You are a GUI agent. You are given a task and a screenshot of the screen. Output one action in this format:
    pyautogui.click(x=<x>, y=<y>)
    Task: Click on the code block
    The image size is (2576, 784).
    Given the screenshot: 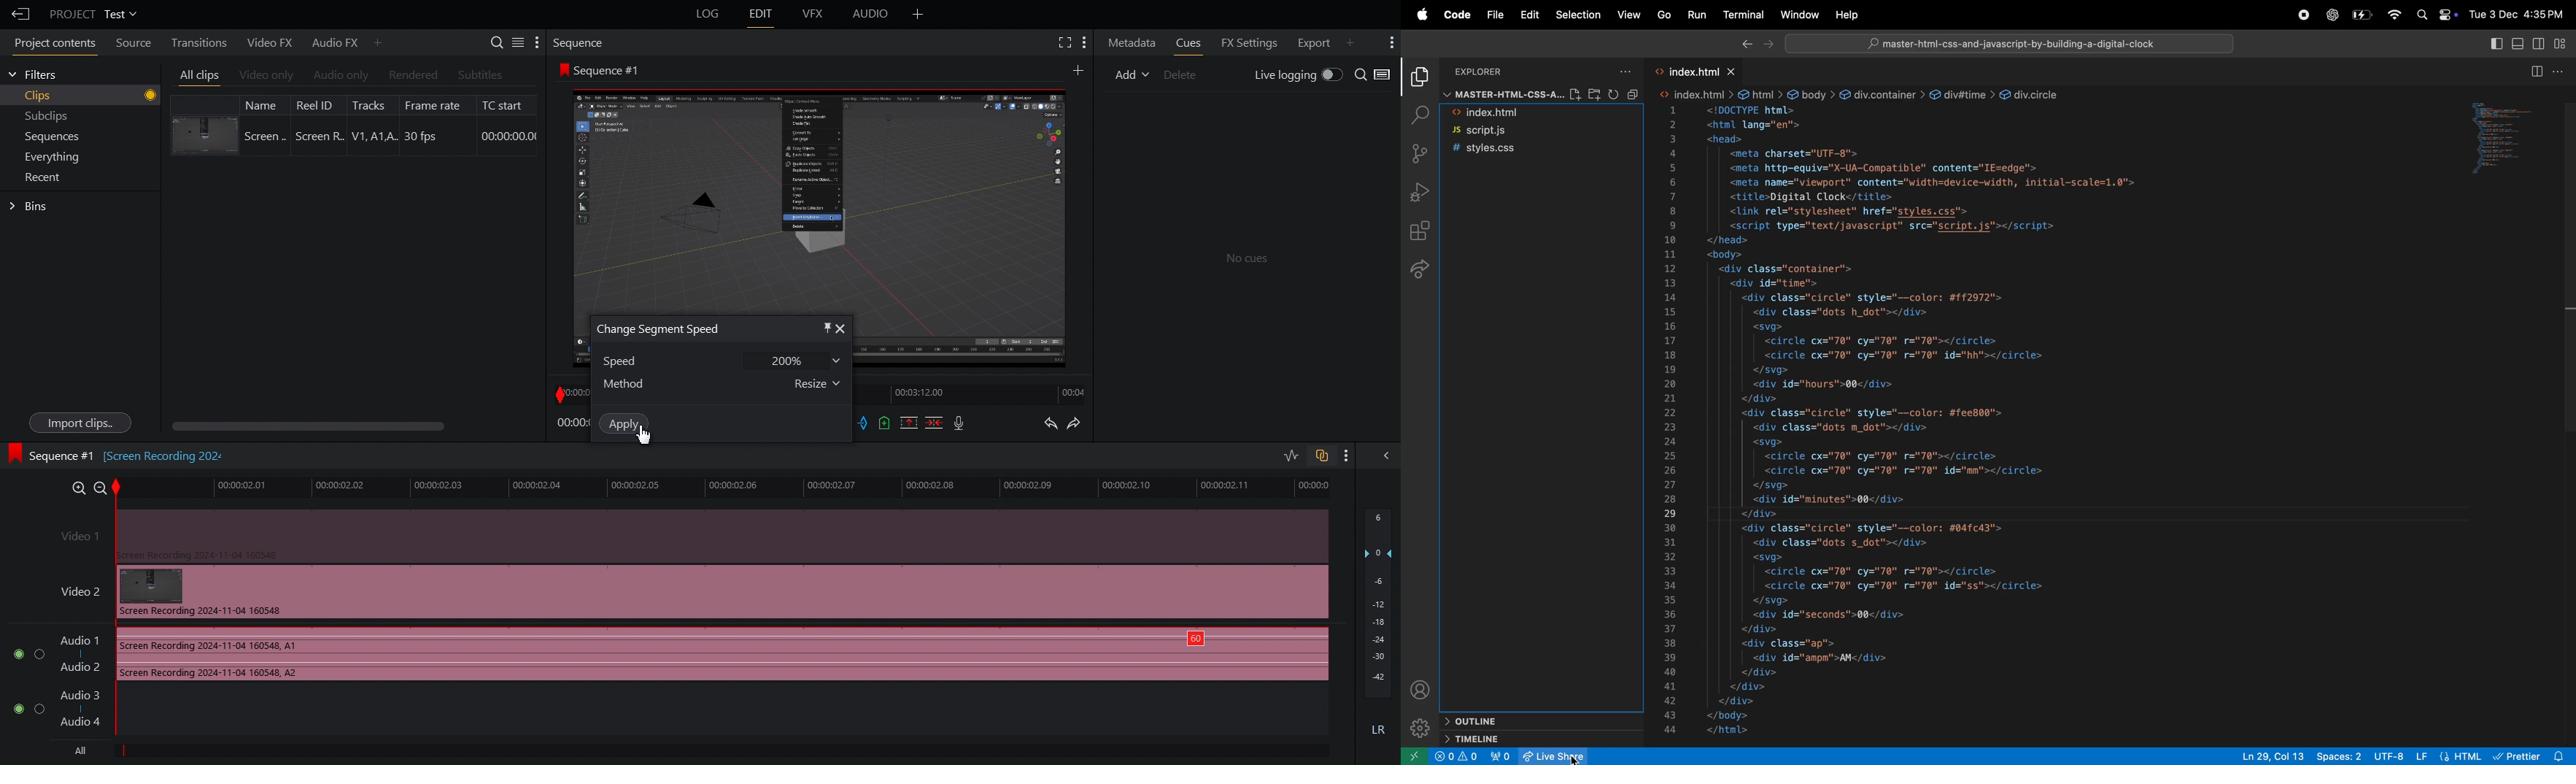 What is the action you would take?
    pyautogui.click(x=1995, y=411)
    